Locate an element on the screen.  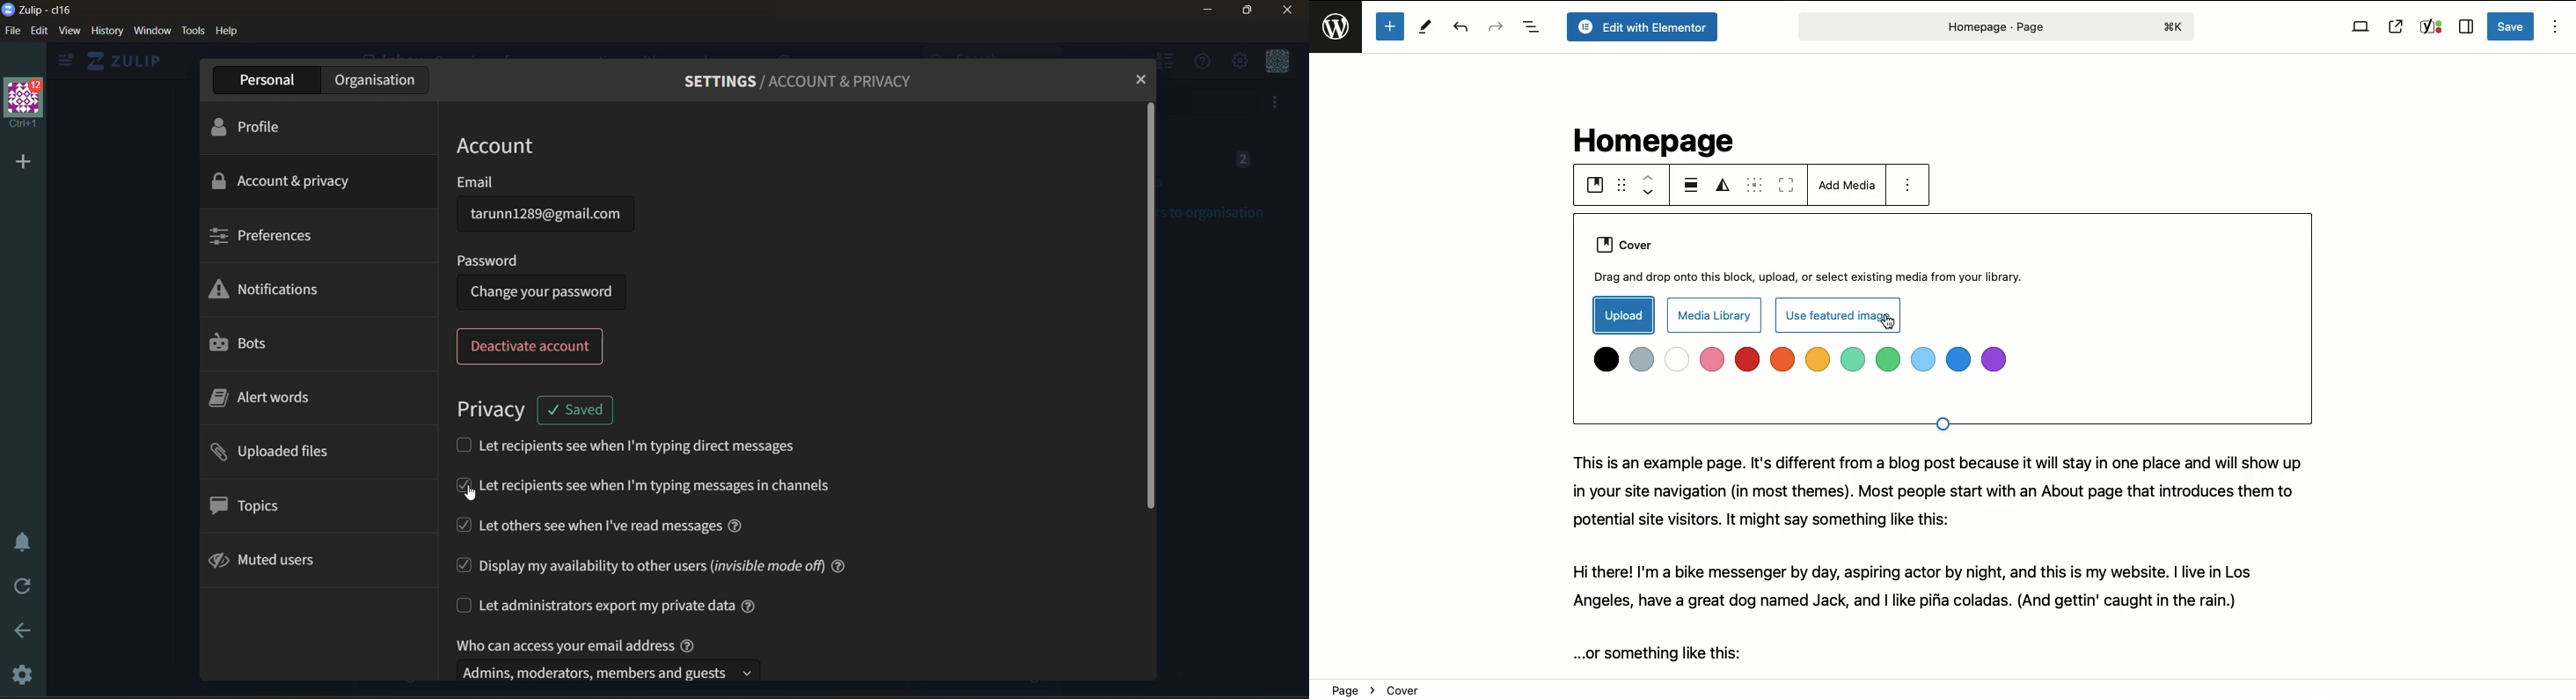
Options is located at coordinates (2553, 27).